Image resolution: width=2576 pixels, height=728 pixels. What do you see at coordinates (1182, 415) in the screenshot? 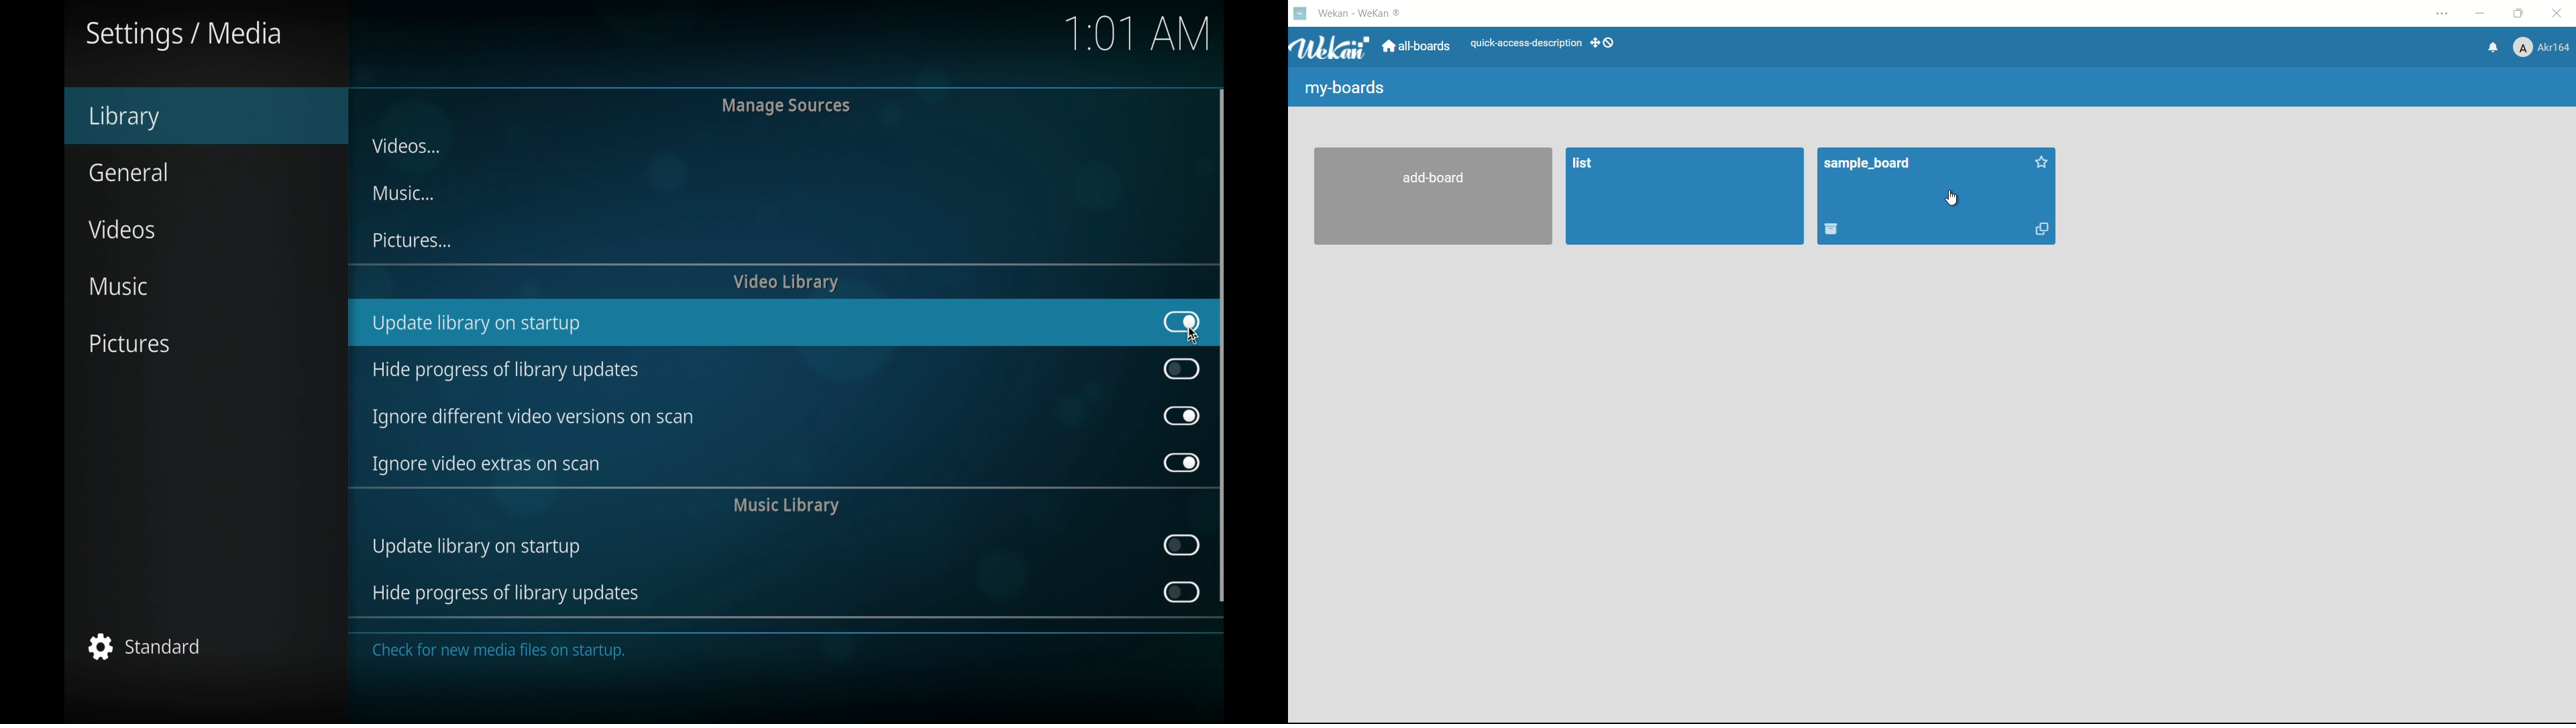
I see `toggle button` at bounding box center [1182, 415].